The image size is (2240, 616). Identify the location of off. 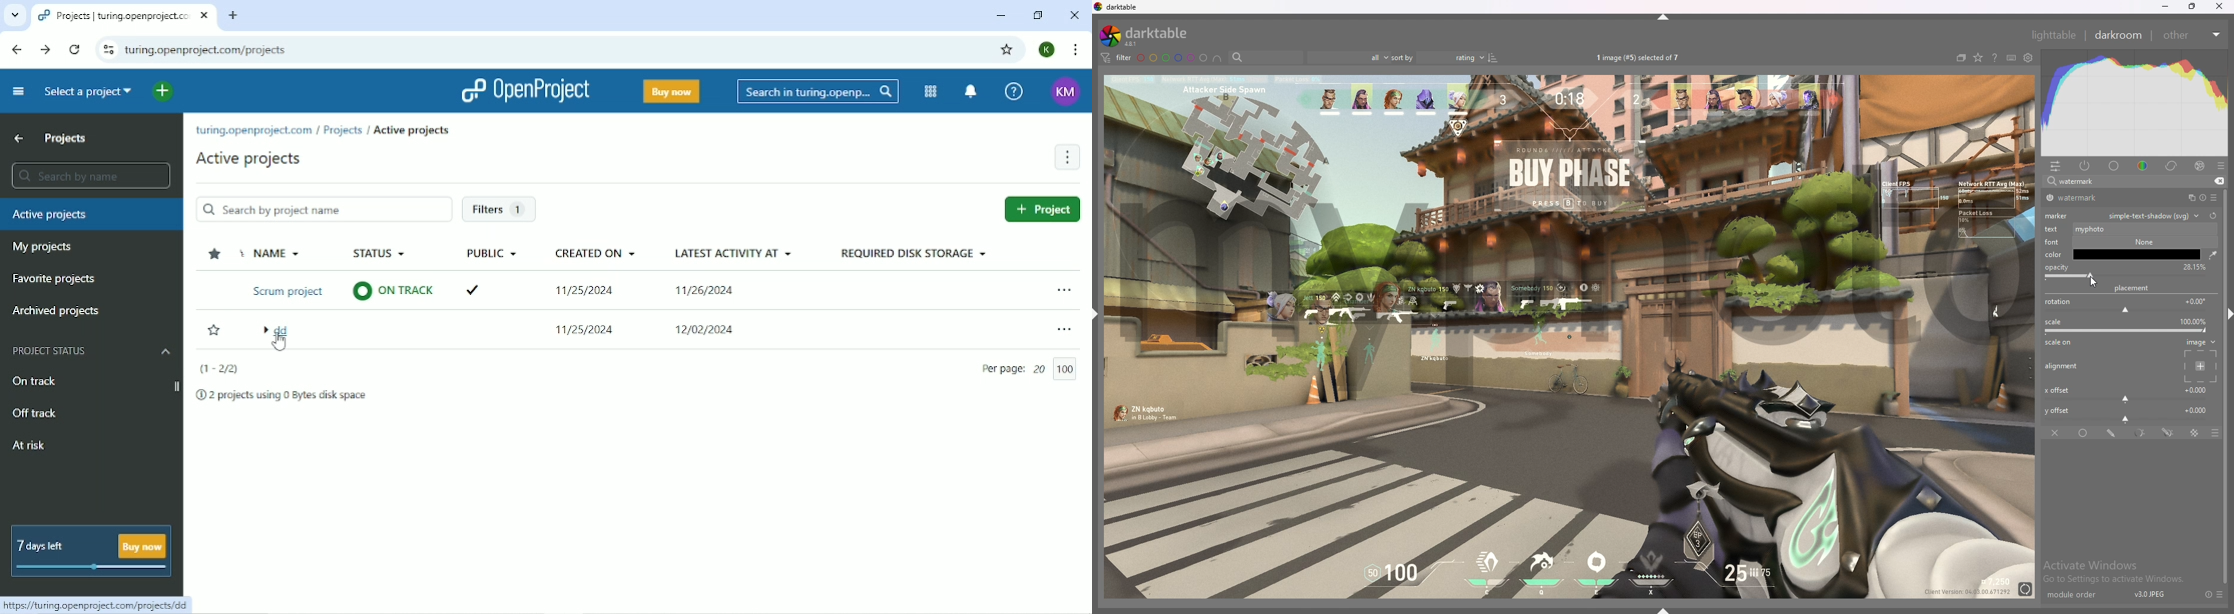
(2056, 433).